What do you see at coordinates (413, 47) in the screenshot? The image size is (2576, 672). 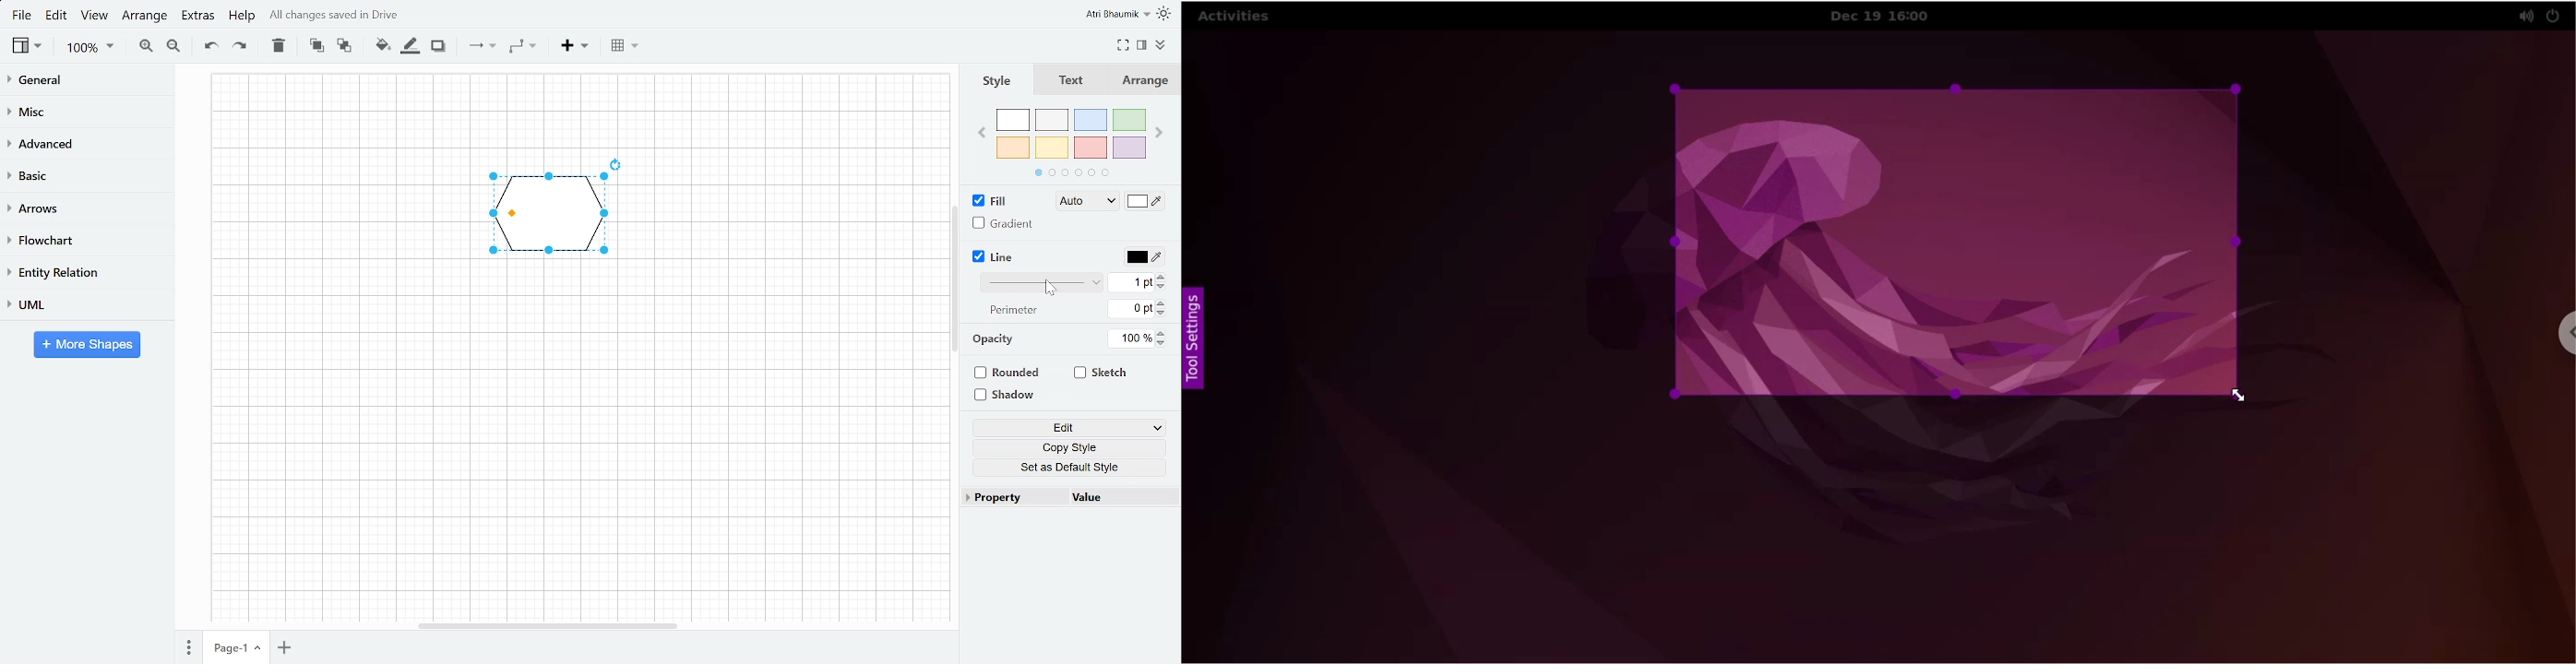 I see `Fill line` at bounding box center [413, 47].